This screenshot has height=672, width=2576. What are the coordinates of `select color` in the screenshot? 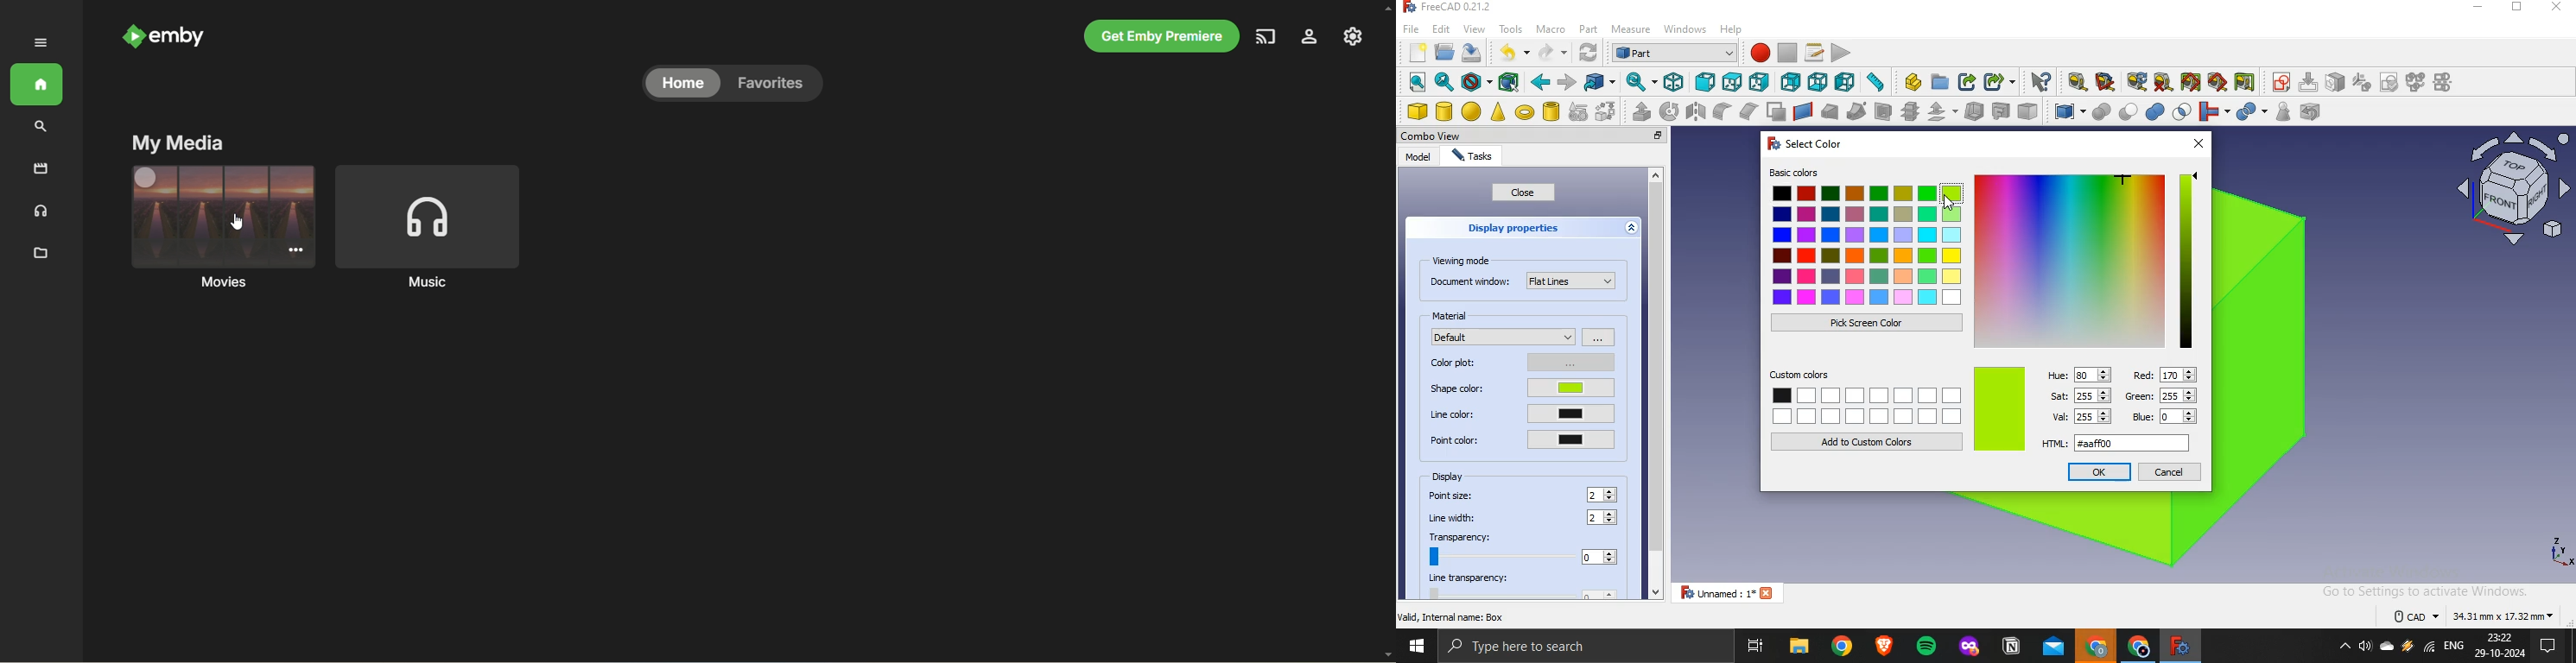 It's located at (1800, 142).